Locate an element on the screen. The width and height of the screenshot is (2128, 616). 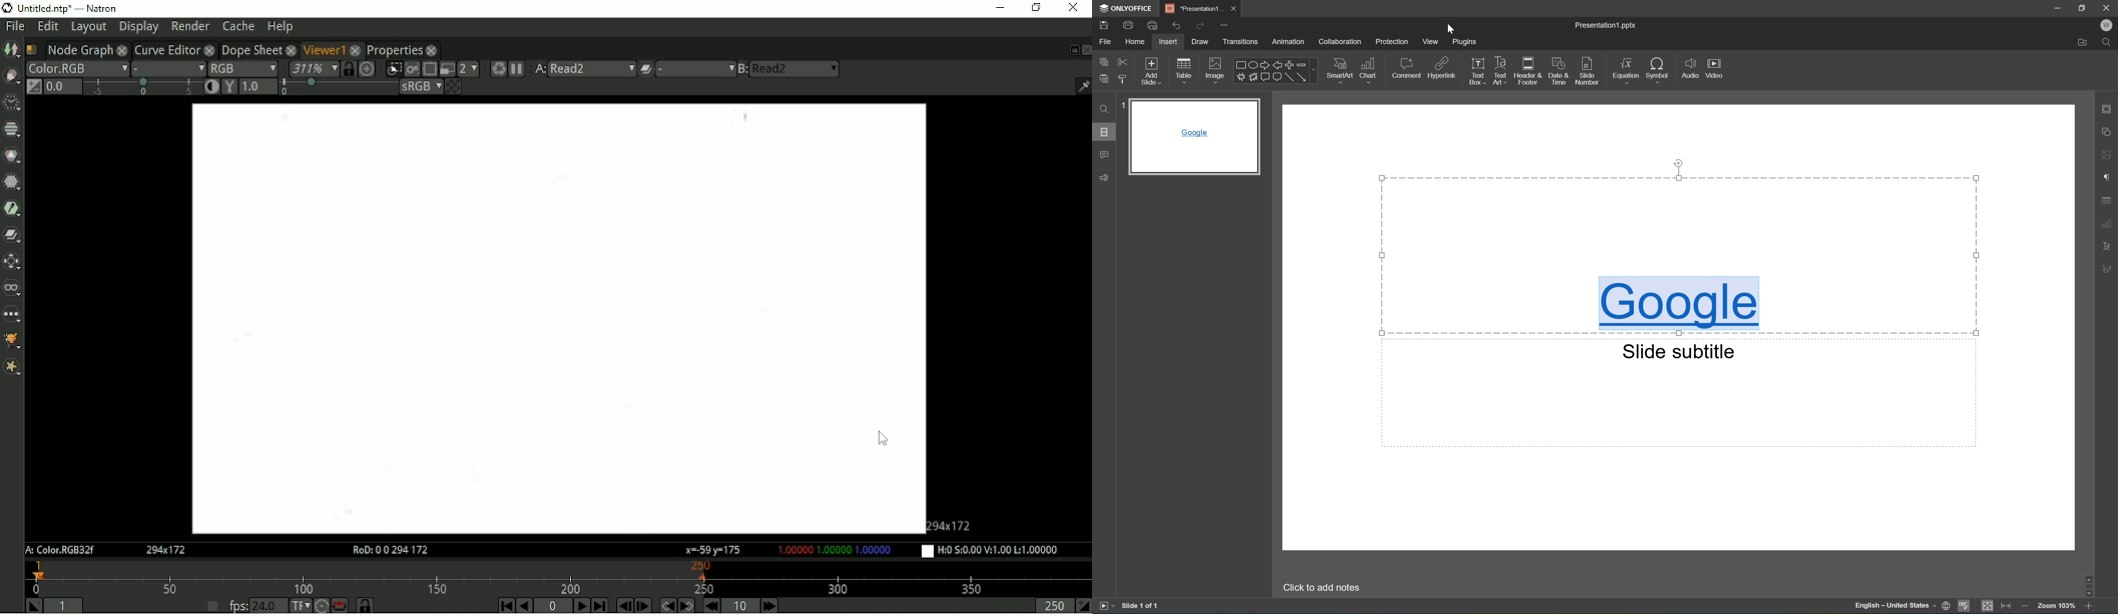
Paste is located at coordinates (1104, 79).